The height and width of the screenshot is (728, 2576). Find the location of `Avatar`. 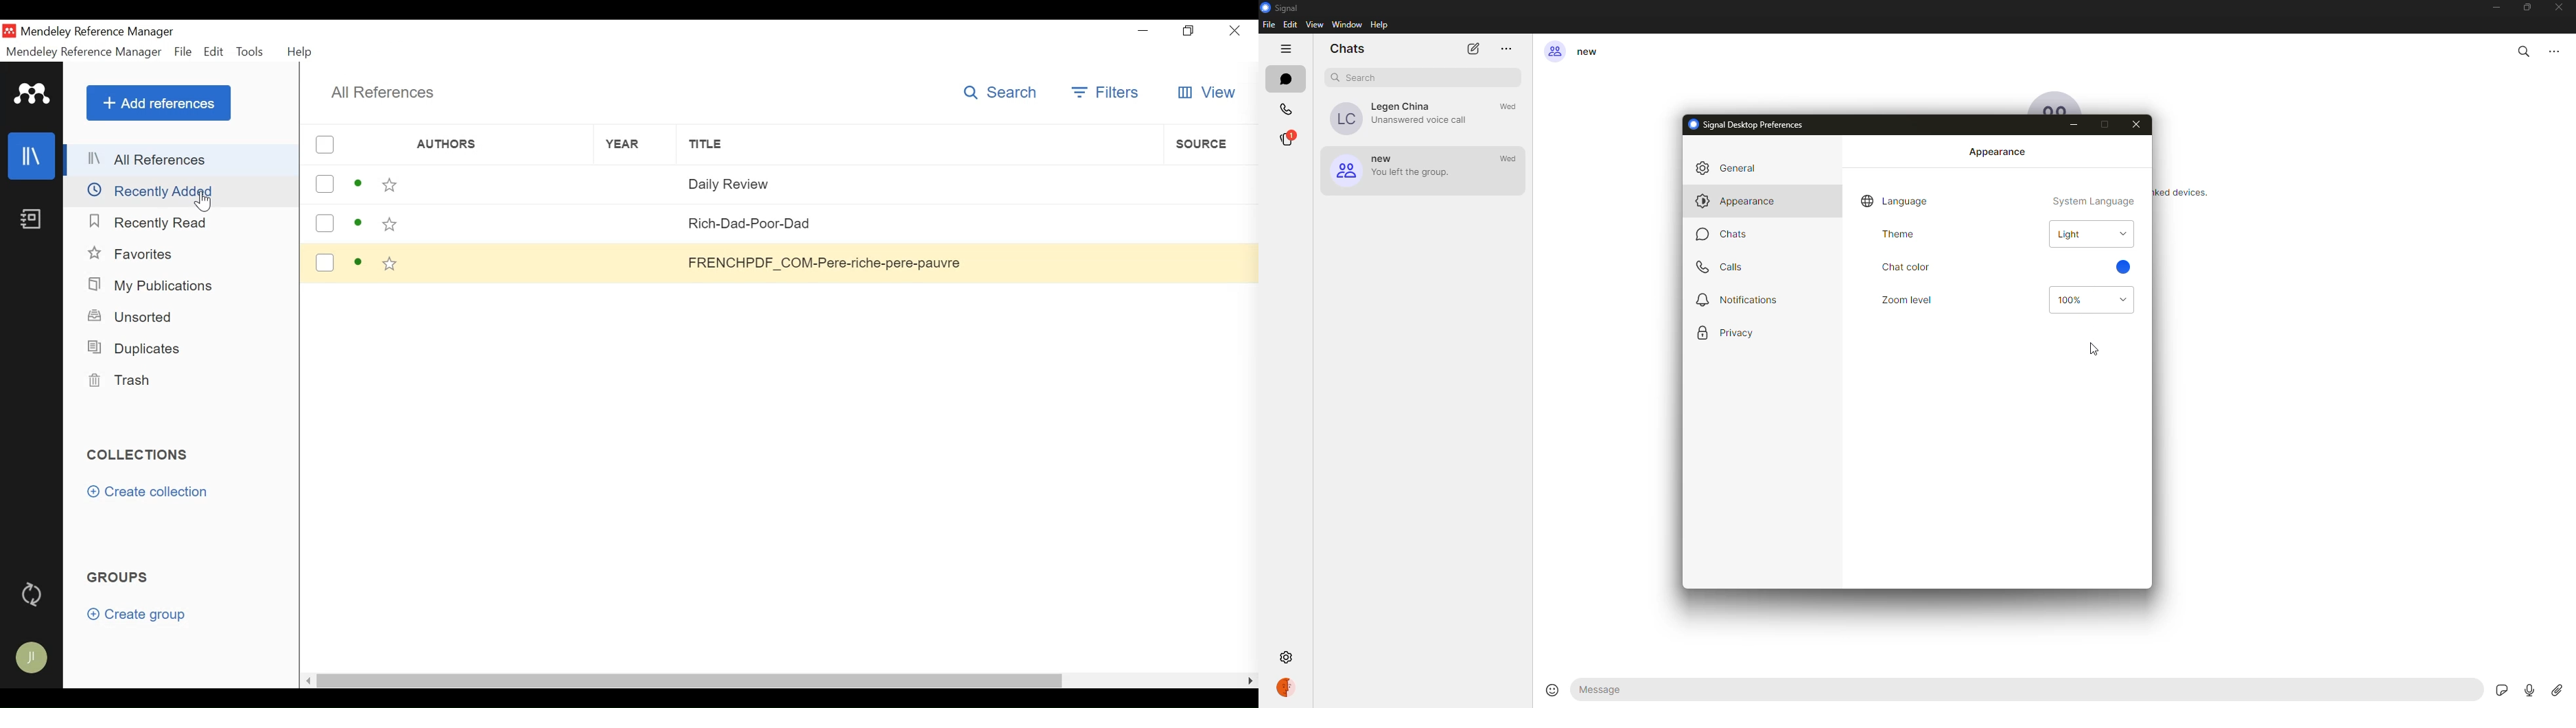

Avatar is located at coordinates (33, 658).